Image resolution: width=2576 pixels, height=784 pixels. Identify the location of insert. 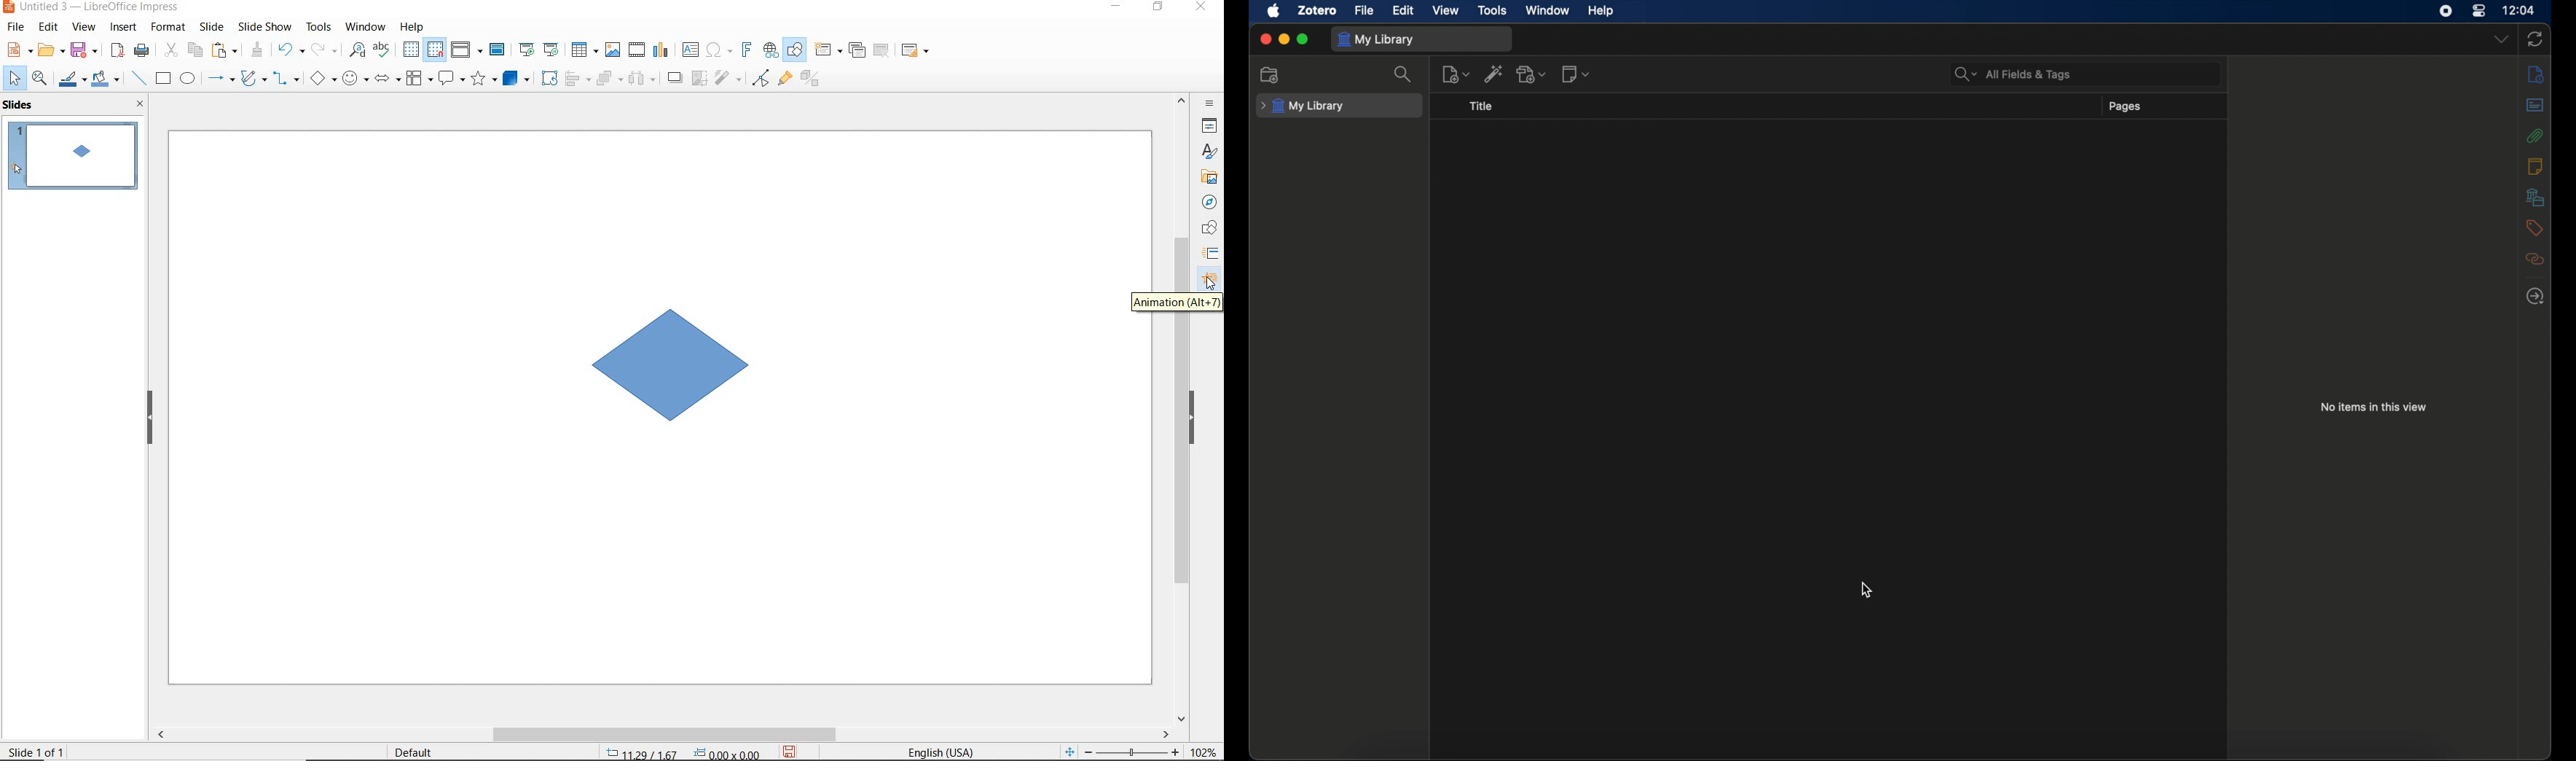
(124, 28).